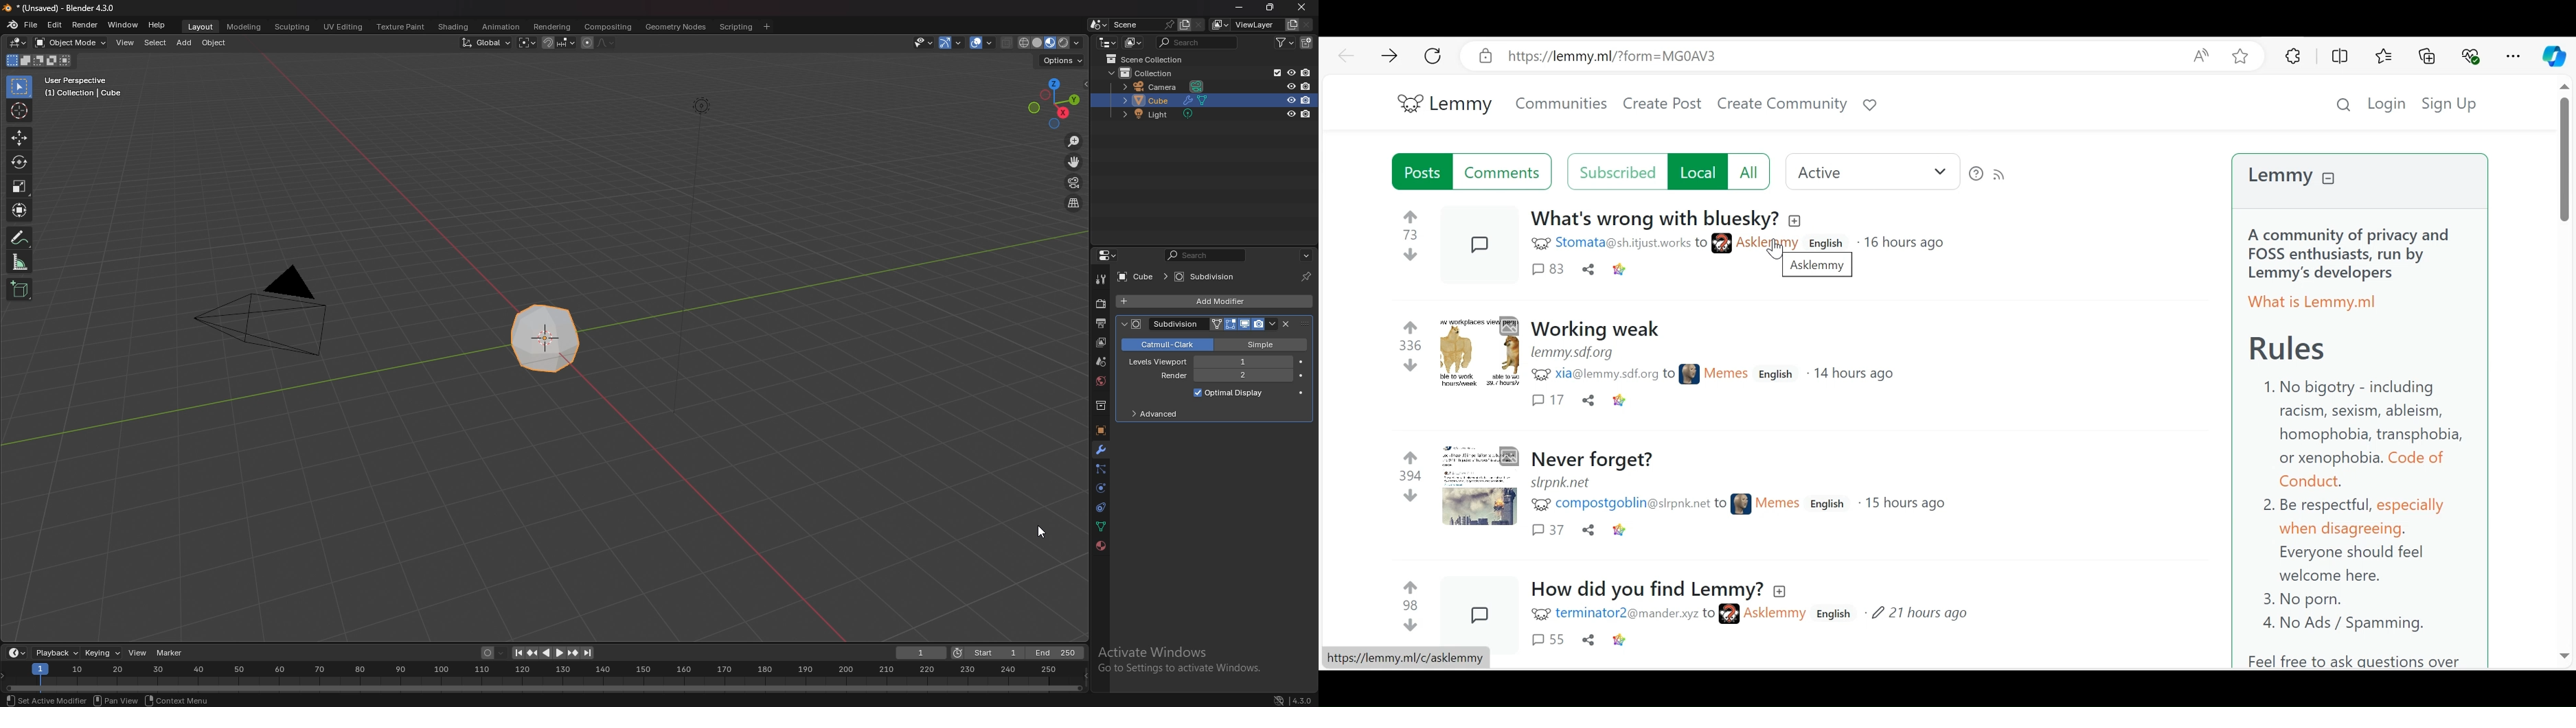  I want to click on scripting, so click(736, 27).